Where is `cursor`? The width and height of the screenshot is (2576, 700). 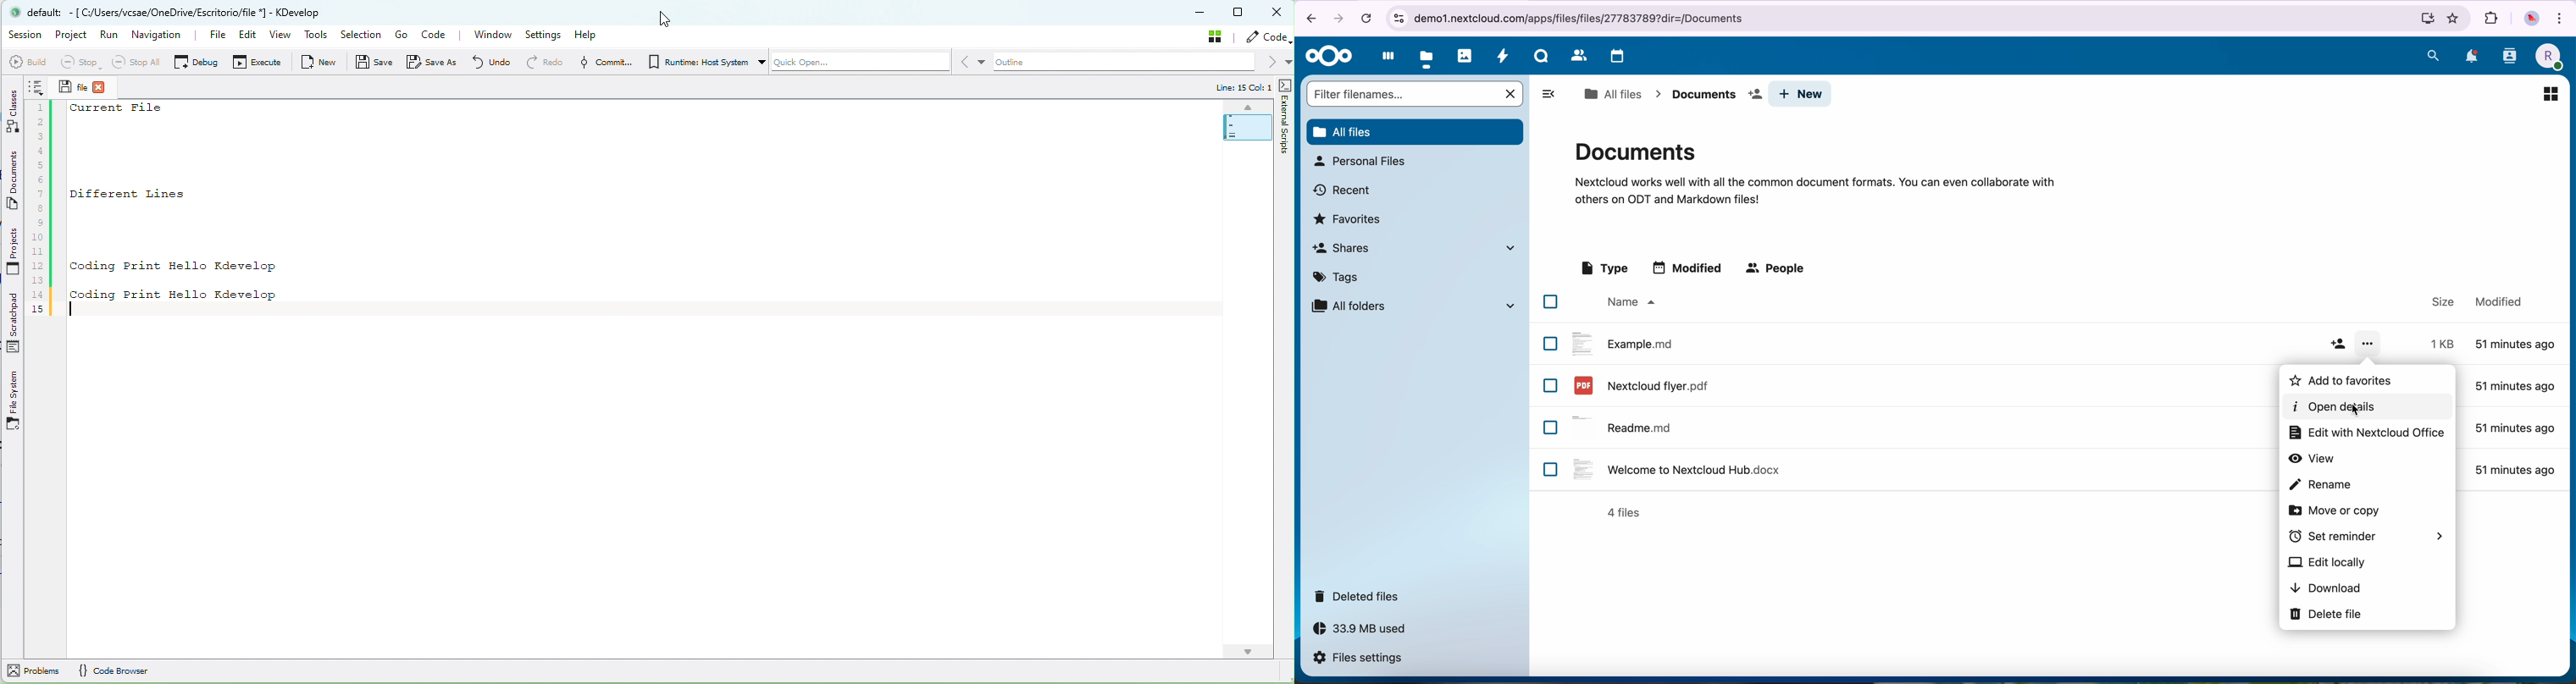
cursor is located at coordinates (2355, 410).